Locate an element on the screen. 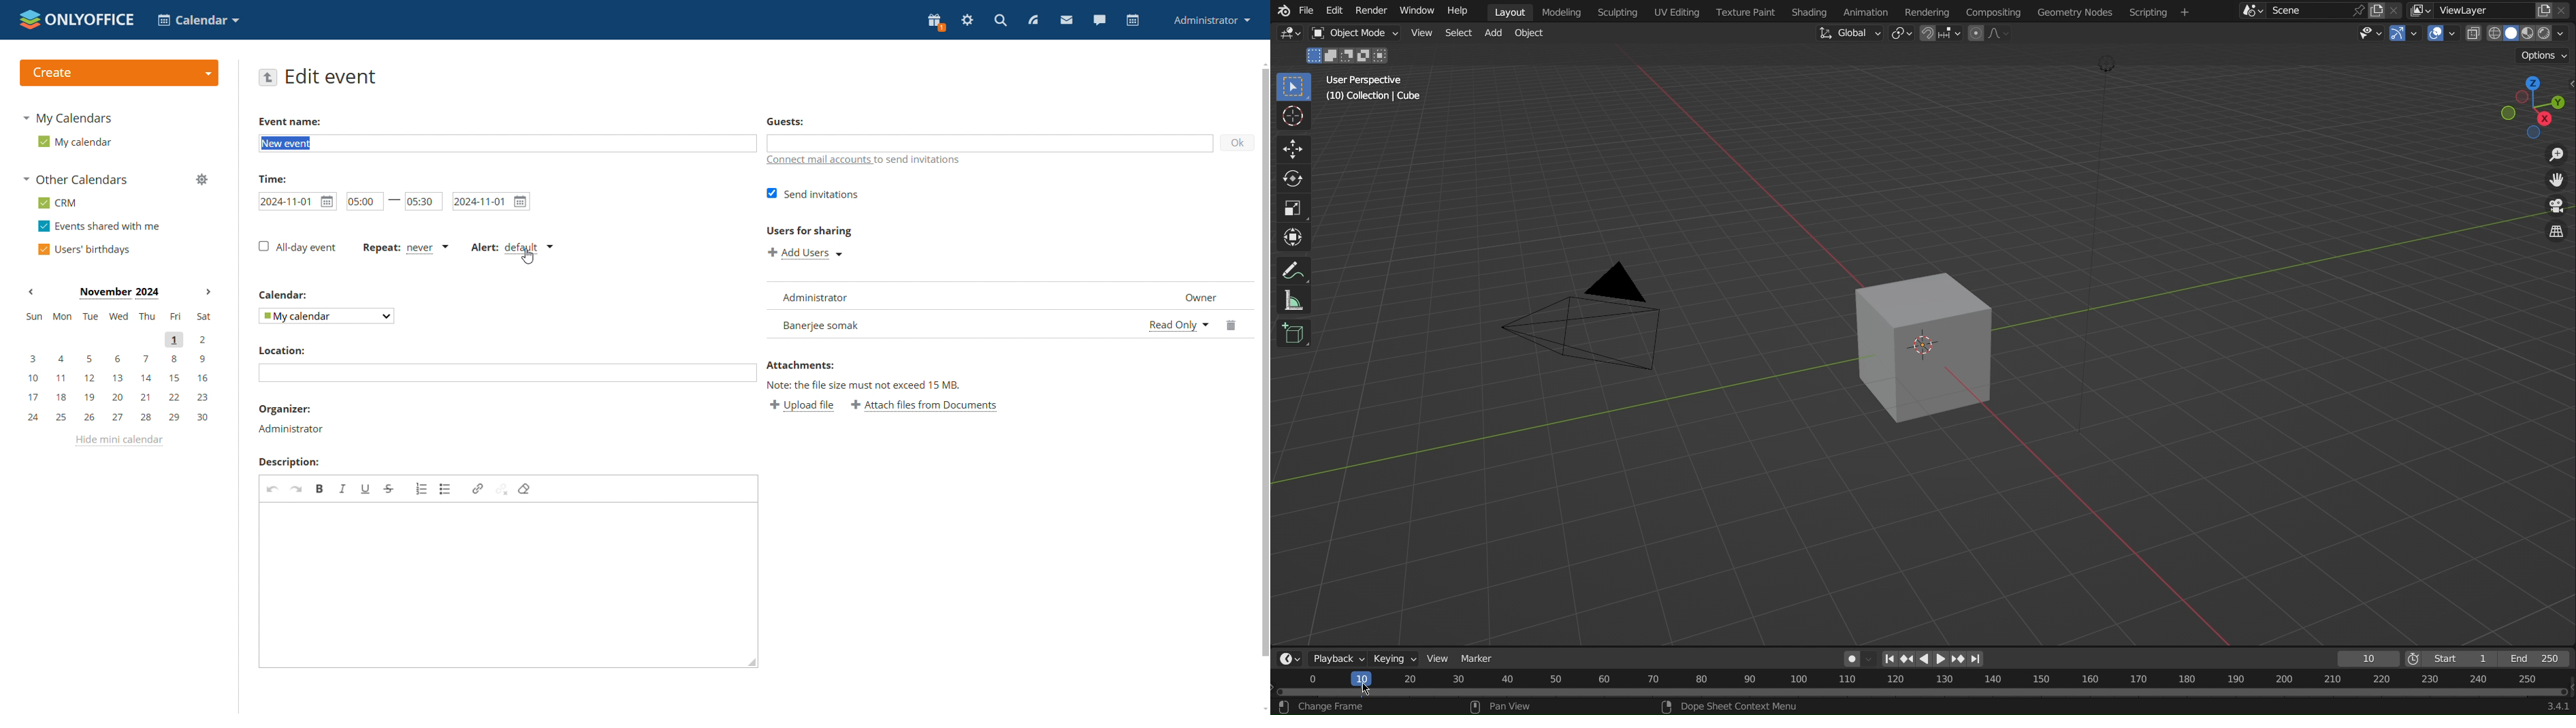 The image size is (2576, 728). First page is located at coordinates (1886, 658).